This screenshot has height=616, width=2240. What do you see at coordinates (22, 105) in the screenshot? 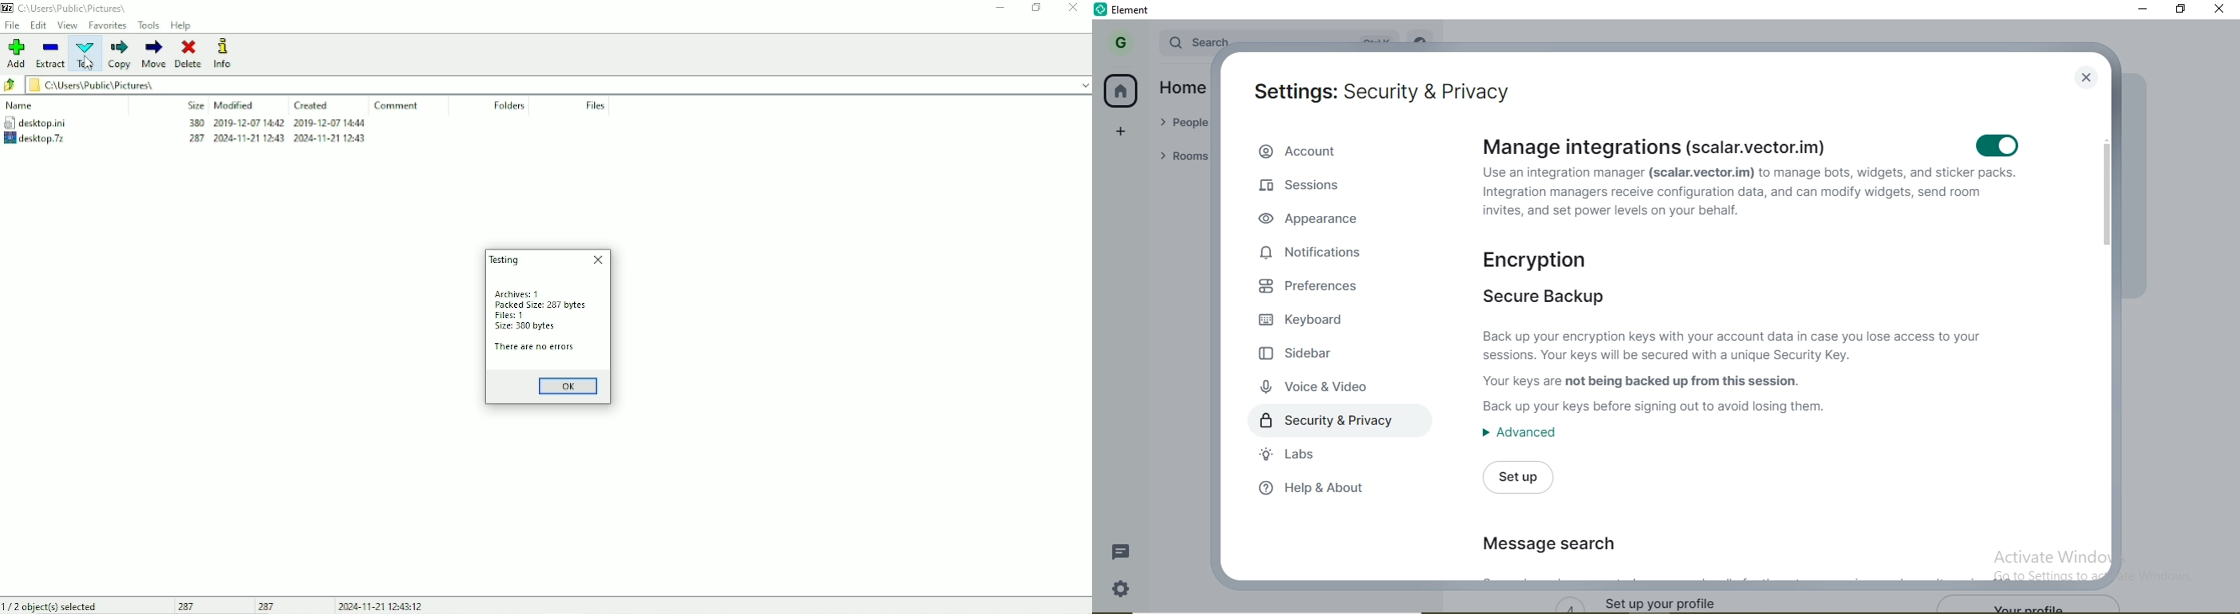
I see `Name` at bounding box center [22, 105].